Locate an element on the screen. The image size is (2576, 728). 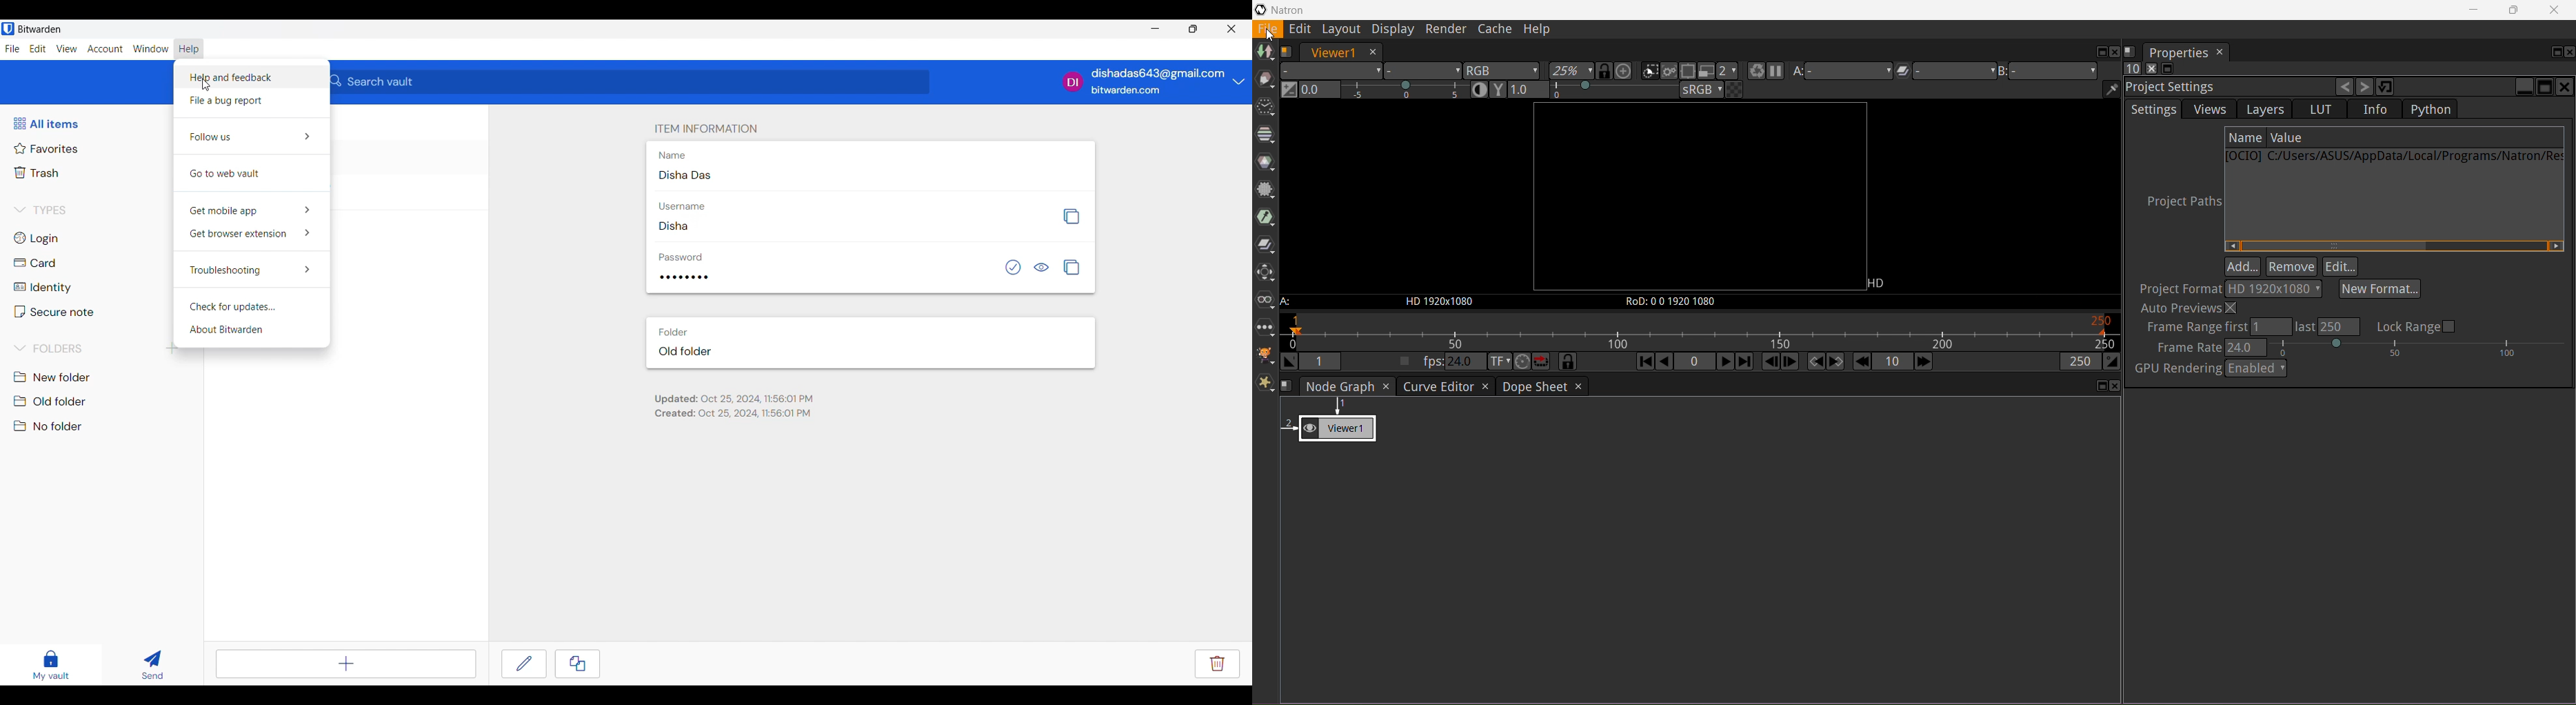
Bitwarden is located at coordinates (40, 29).